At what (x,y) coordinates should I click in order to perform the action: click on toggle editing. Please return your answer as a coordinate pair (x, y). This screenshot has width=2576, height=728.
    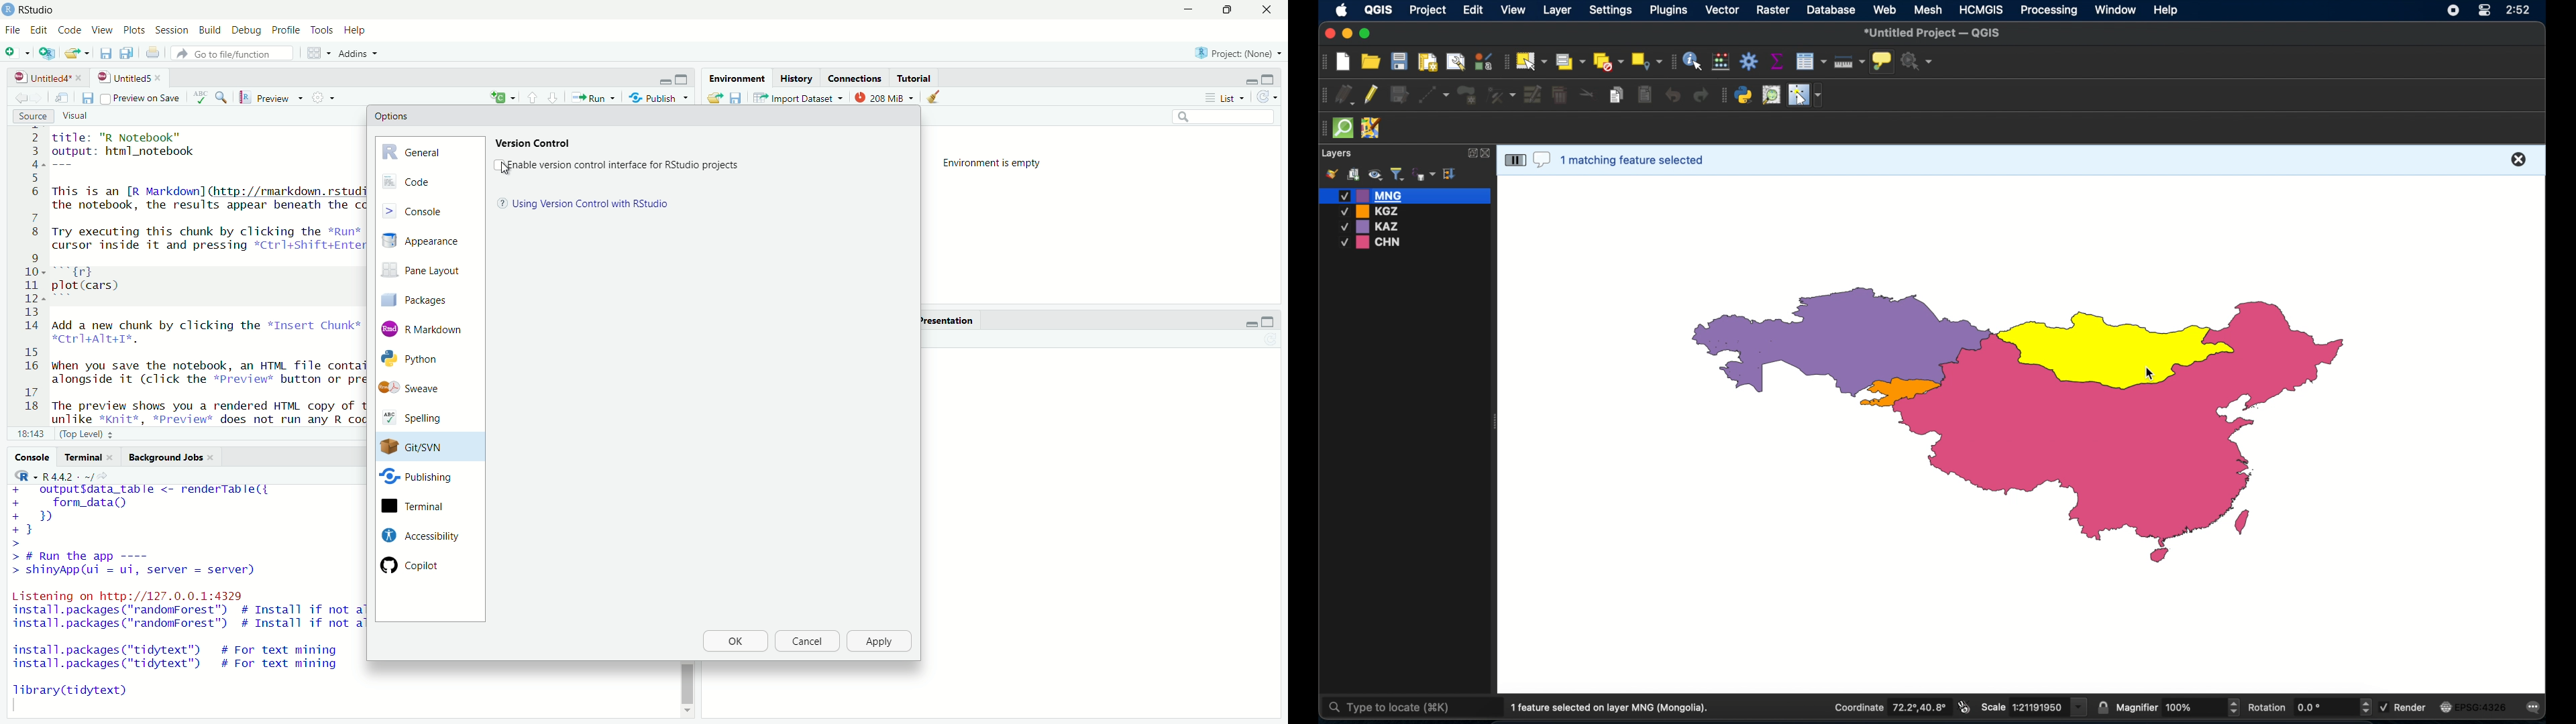
    Looking at the image, I should click on (1373, 95).